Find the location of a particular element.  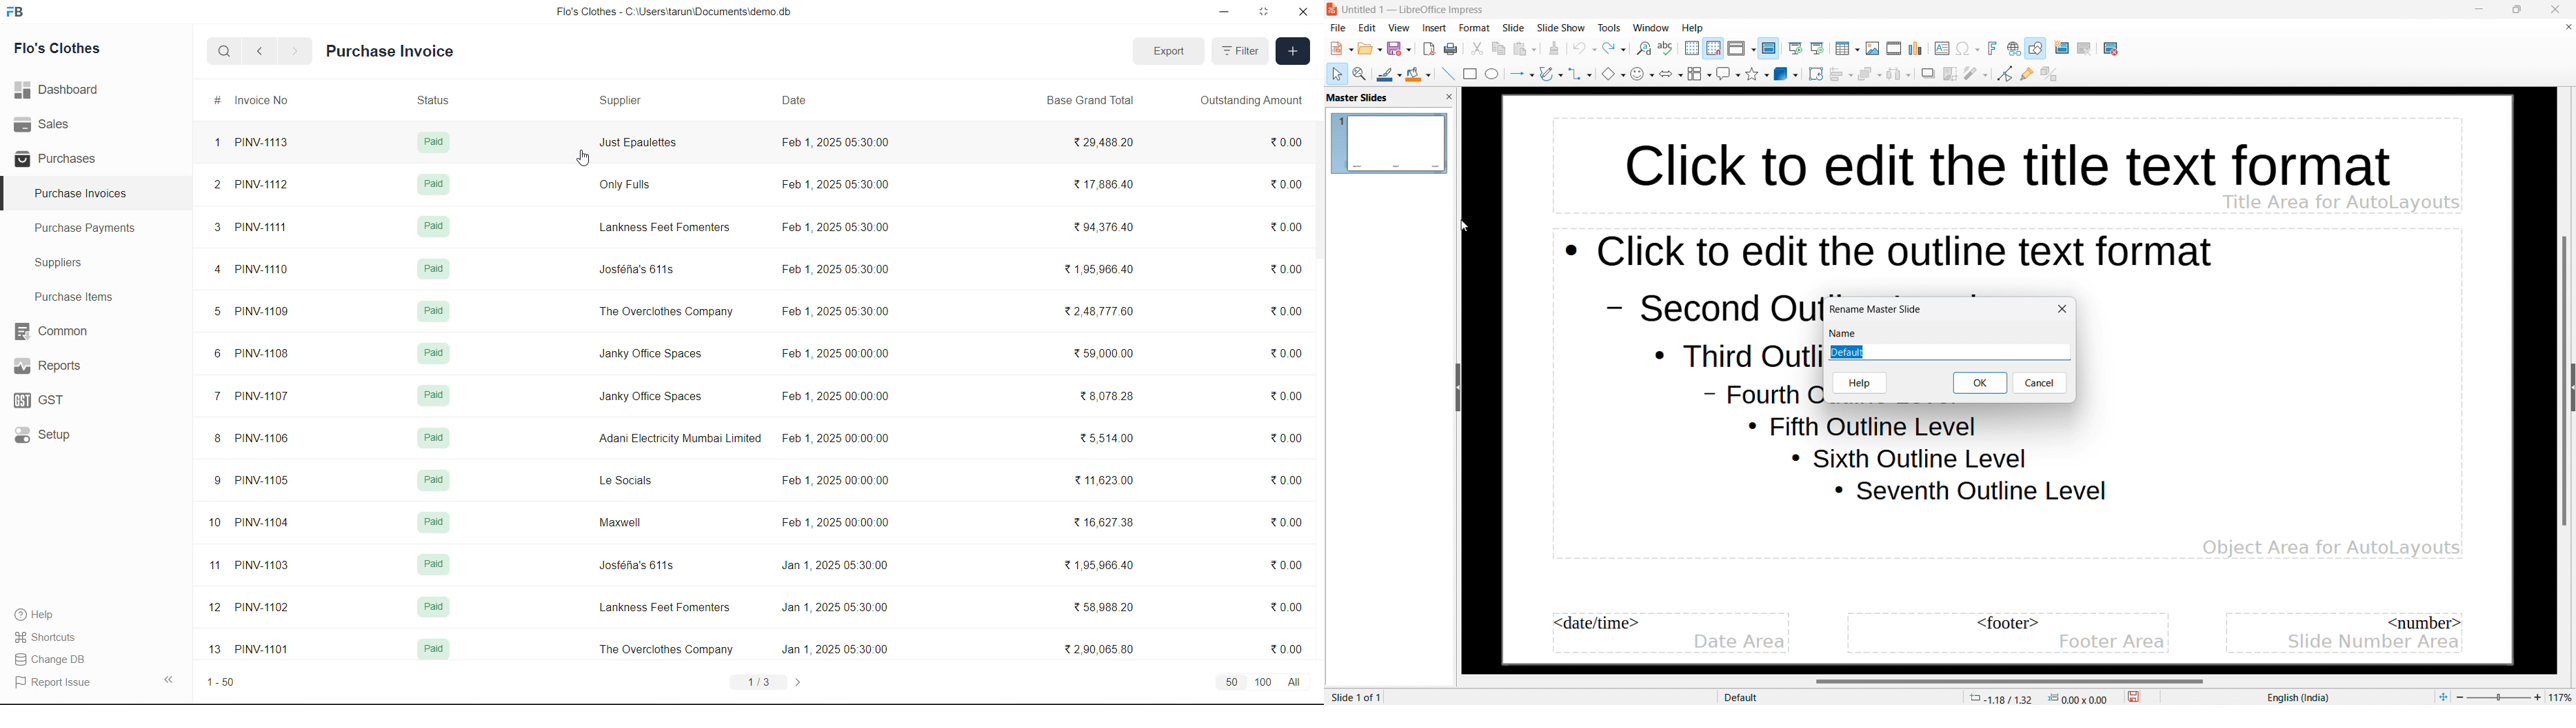

₹0.00 is located at coordinates (1290, 611).